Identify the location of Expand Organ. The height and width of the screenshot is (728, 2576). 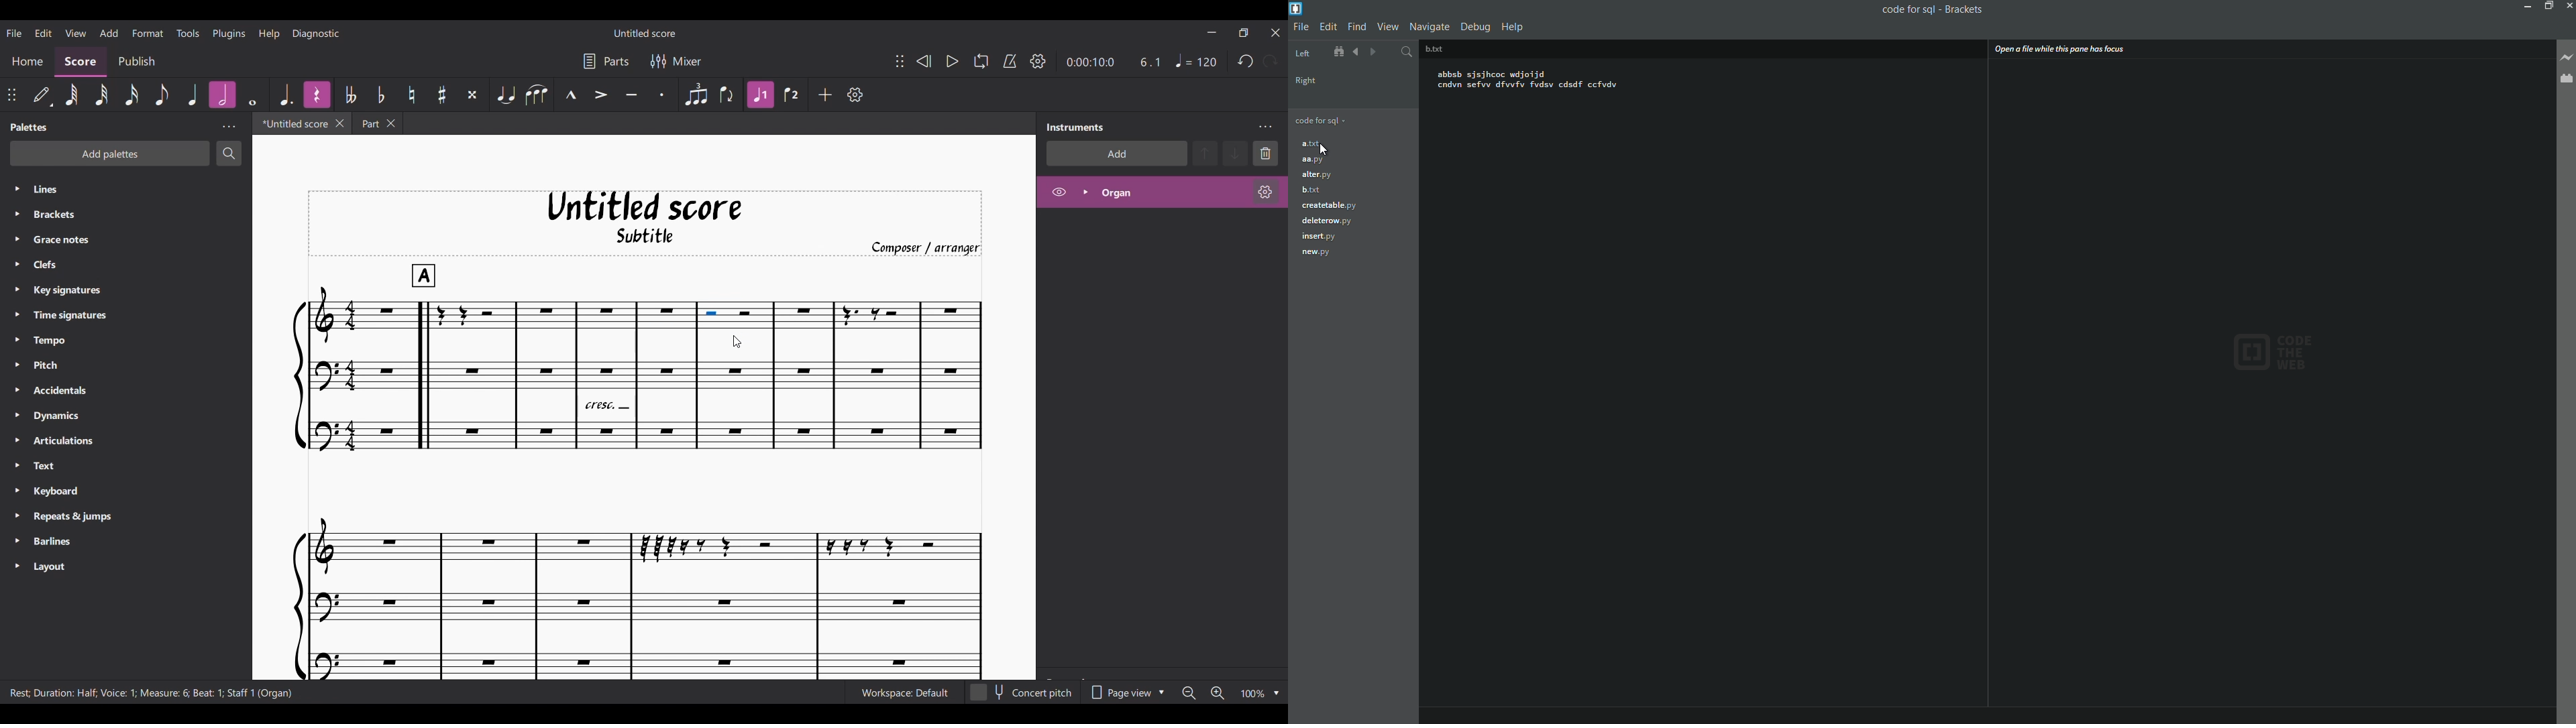
(1084, 192).